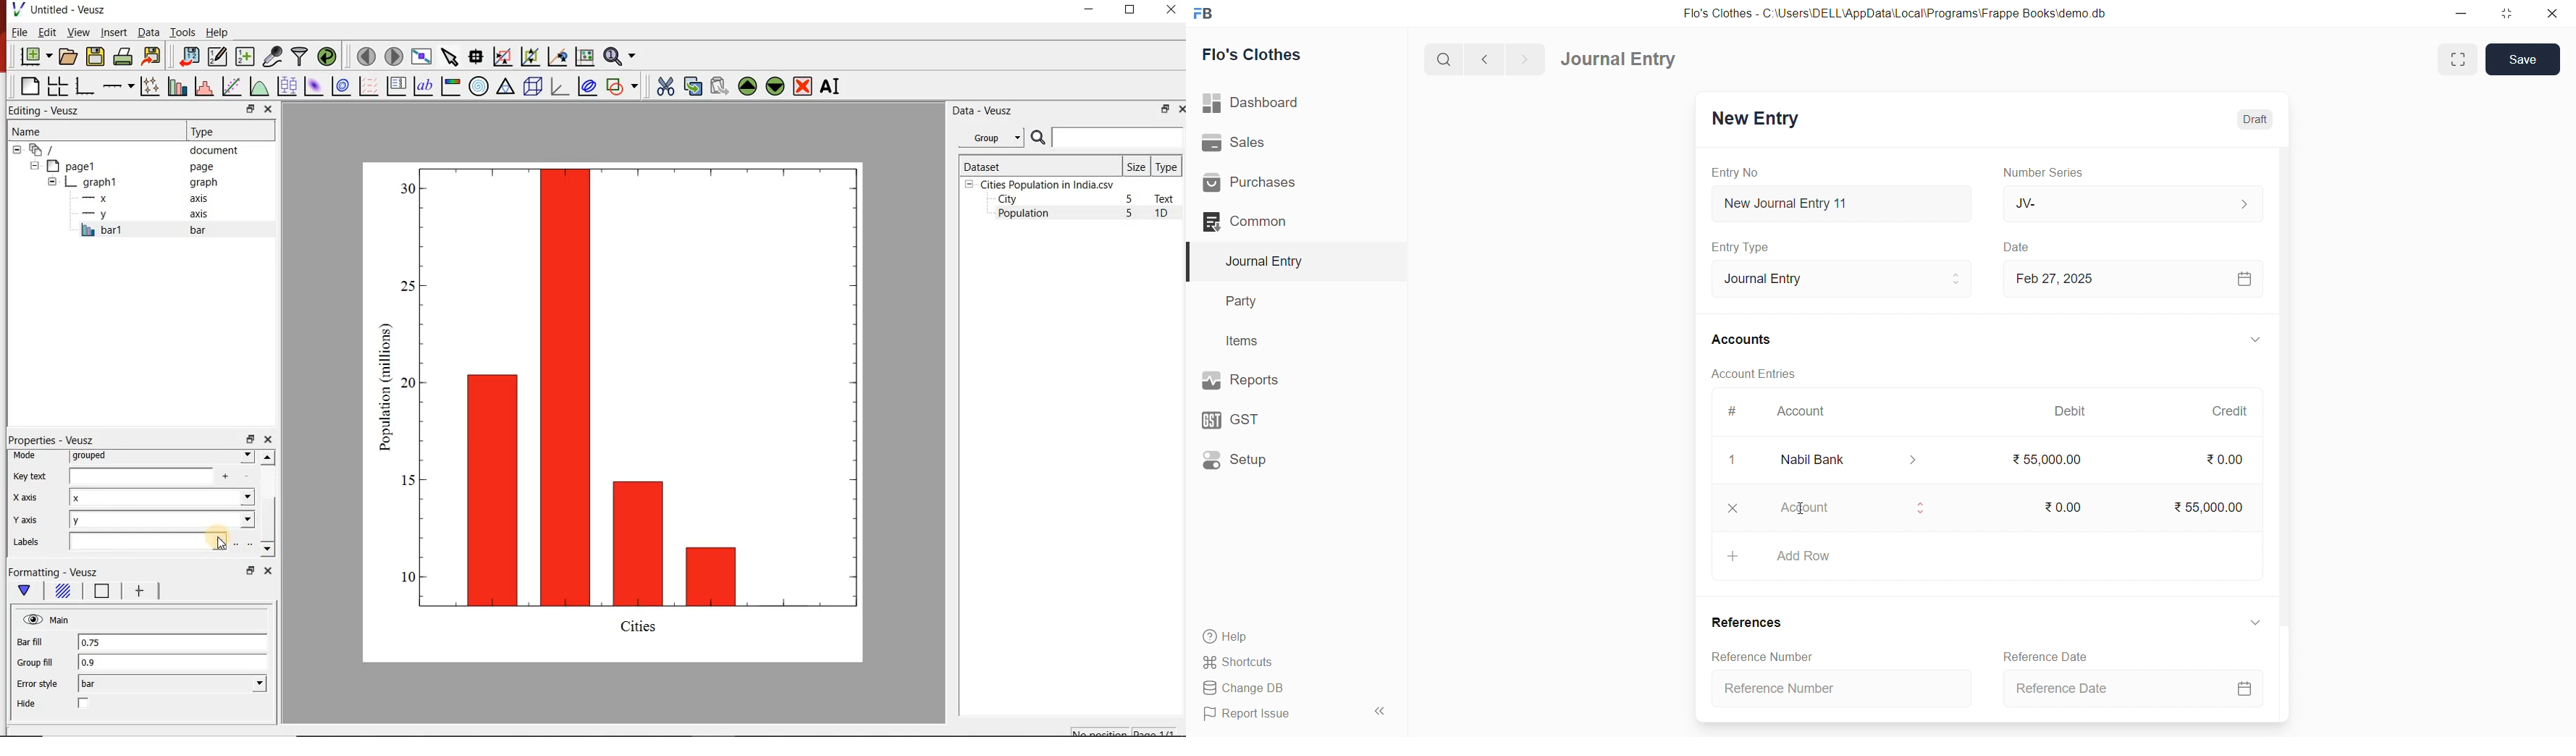 This screenshot has width=2576, height=756. What do you see at coordinates (1269, 462) in the screenshot?
I see `Setup` at bounding box center [1269, 462].